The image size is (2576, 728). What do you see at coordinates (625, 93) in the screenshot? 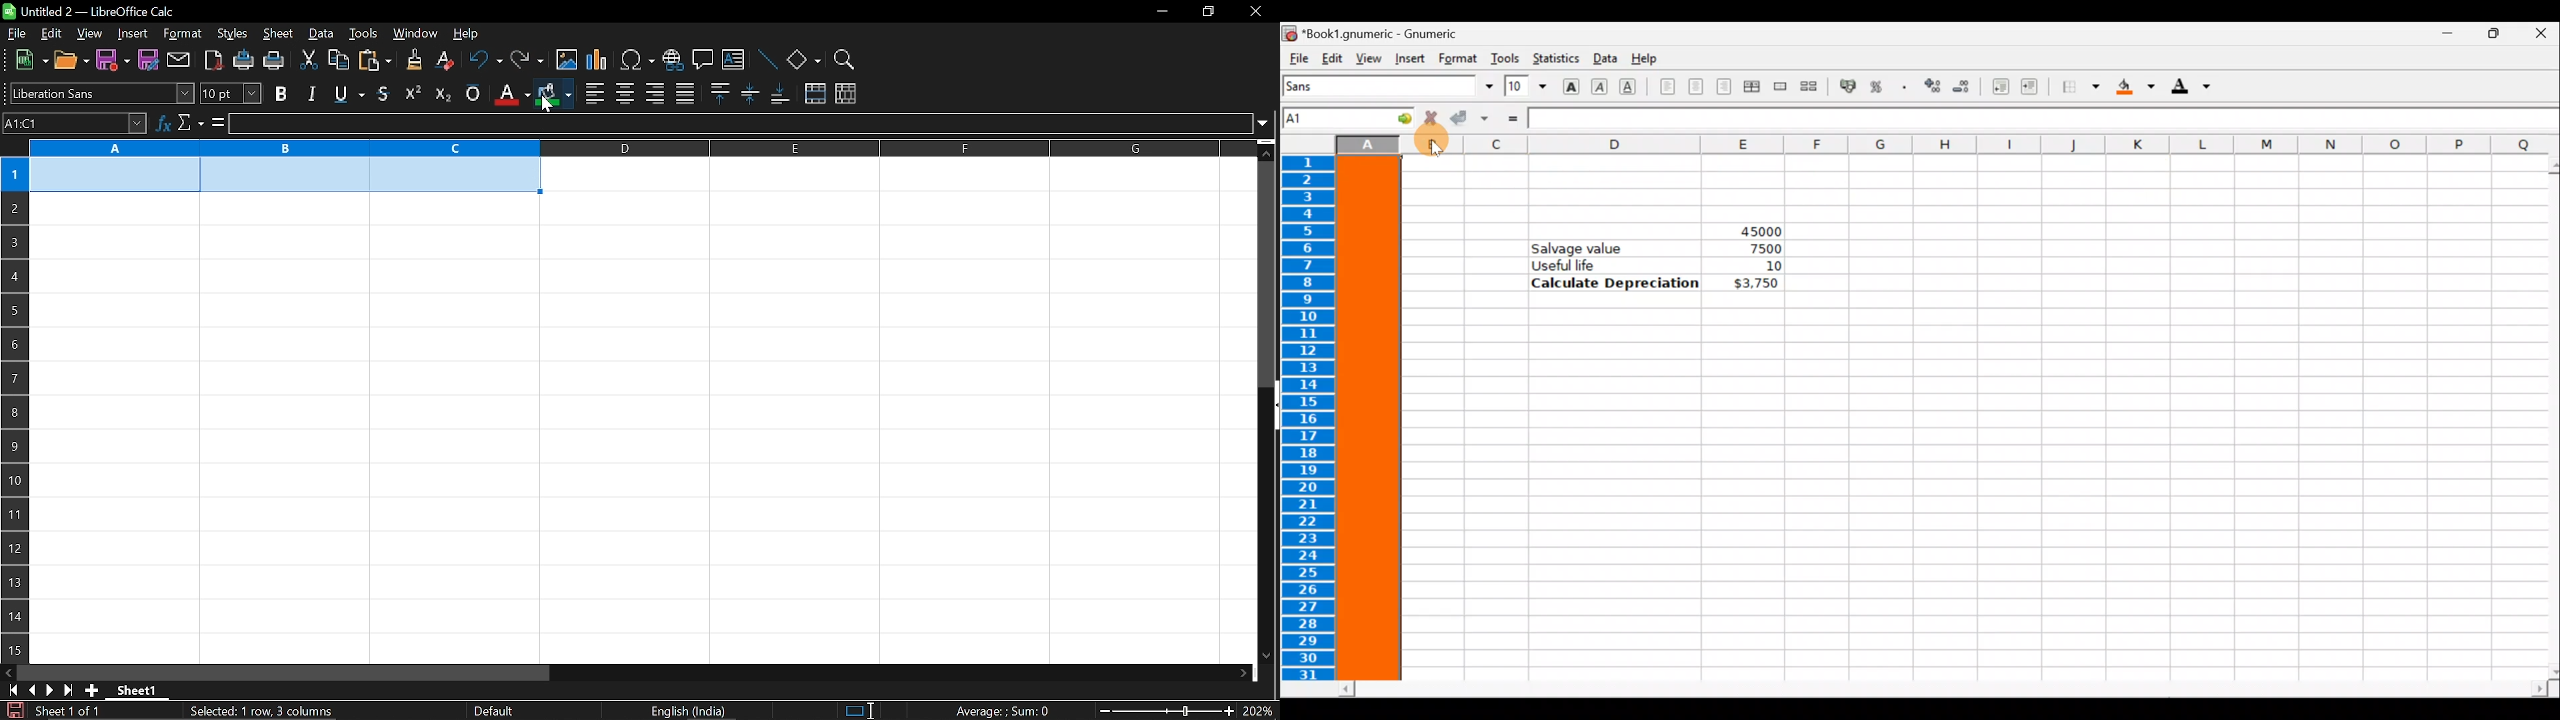
I see `center` at bounding box center [625, 93].